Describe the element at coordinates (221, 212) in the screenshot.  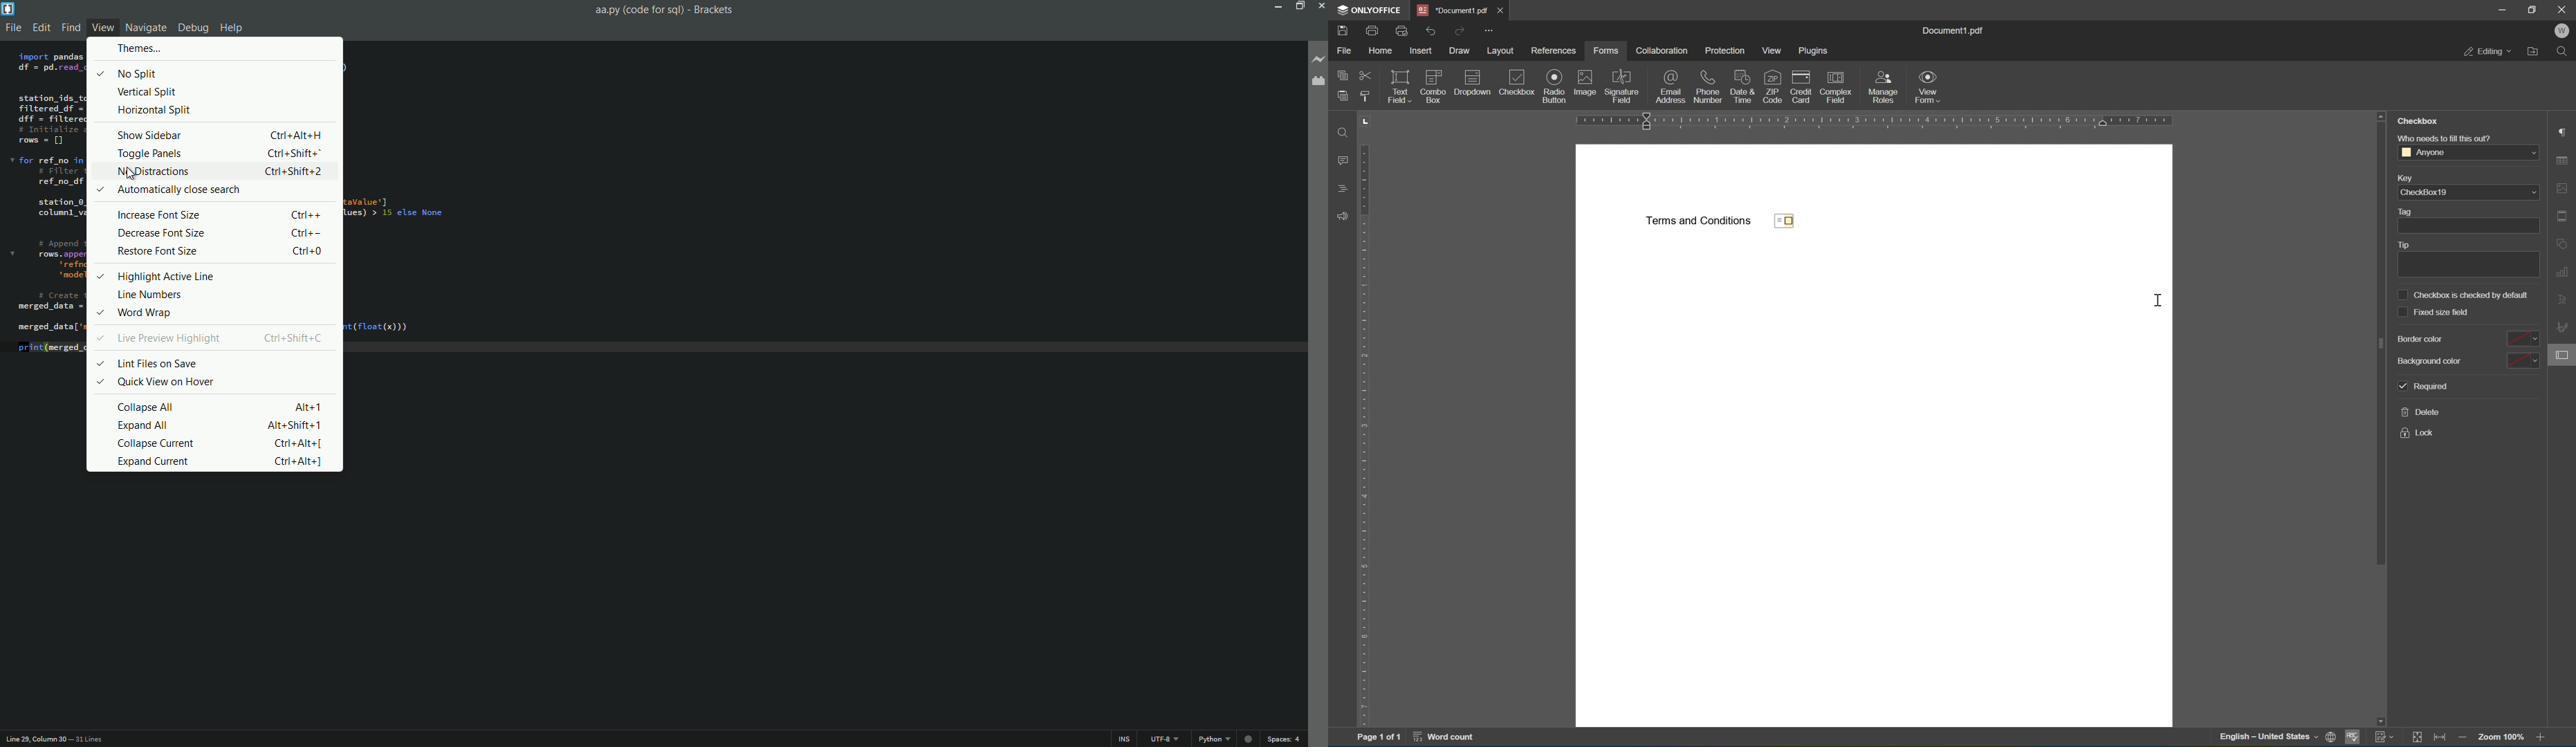
I see `increase font size ctrl++` at that location.